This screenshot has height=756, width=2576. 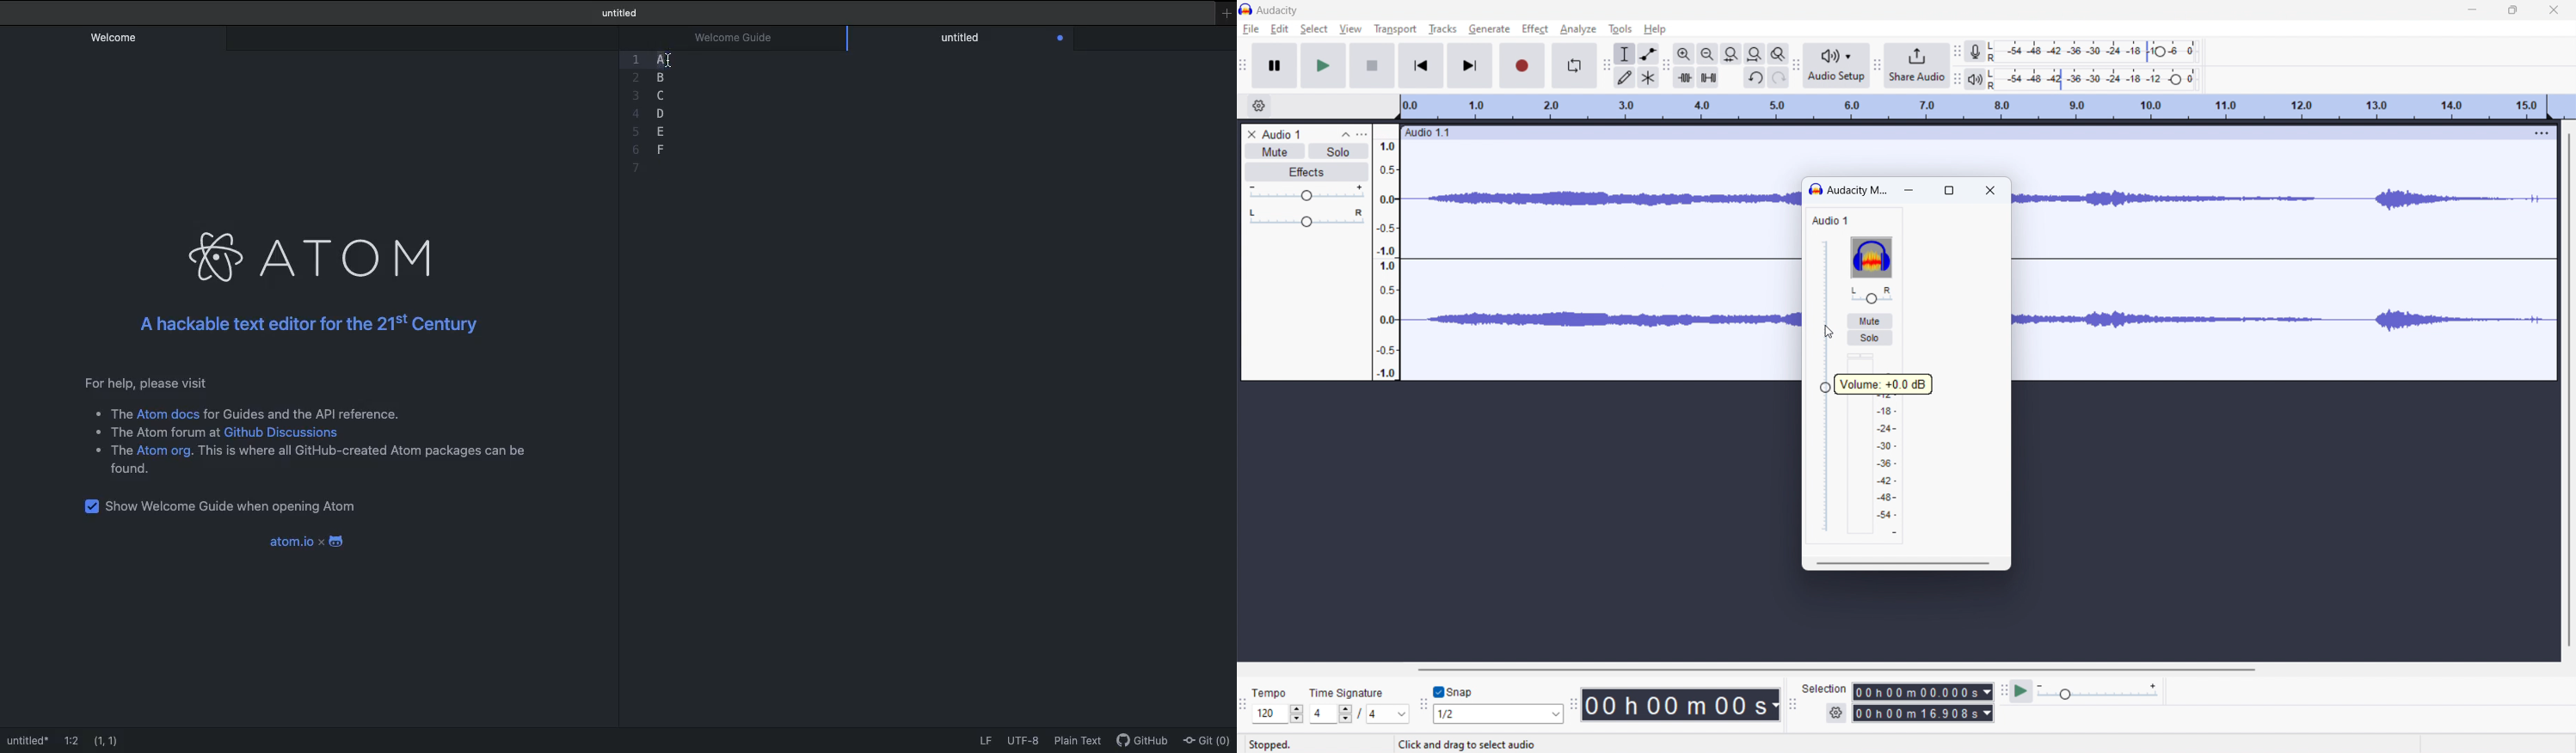 What do you see at coordinates (1825, 330) in the screenshot?
I see `cursor` at bounding box center [1825, 330].